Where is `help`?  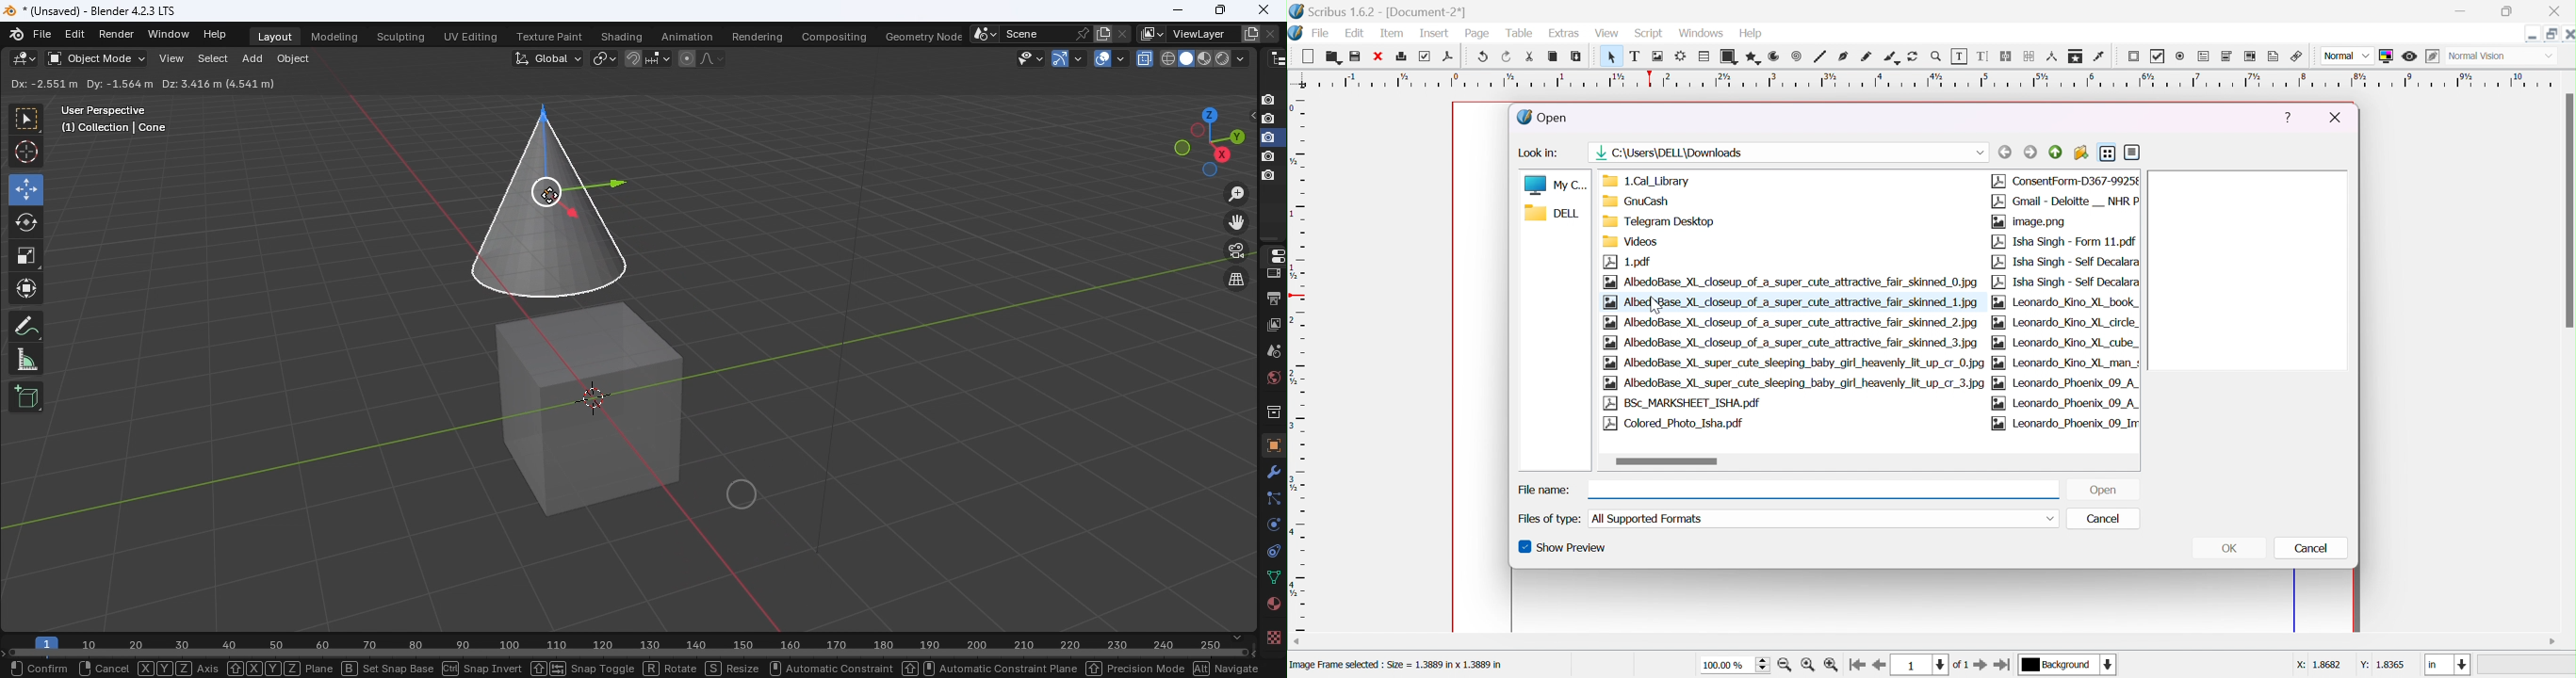
help is located at coordinates (1753, 32).